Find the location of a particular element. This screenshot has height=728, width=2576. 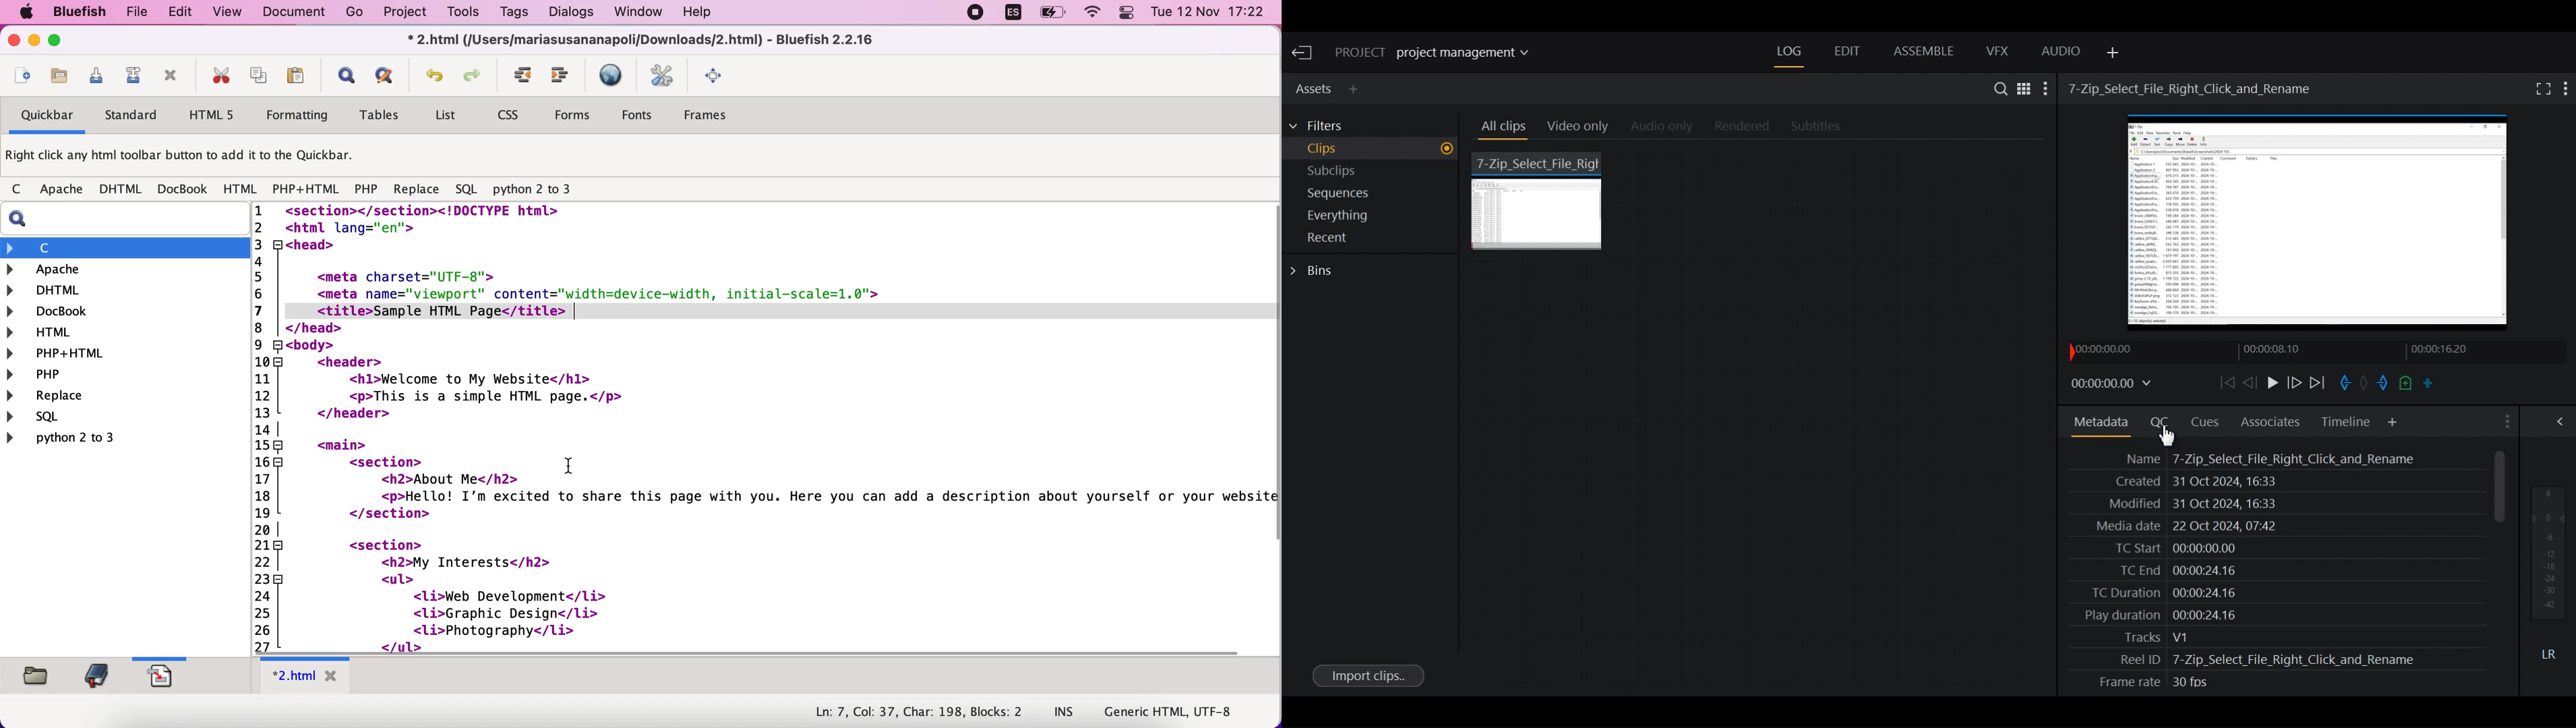

html5 is located at coordinates (219, 115).